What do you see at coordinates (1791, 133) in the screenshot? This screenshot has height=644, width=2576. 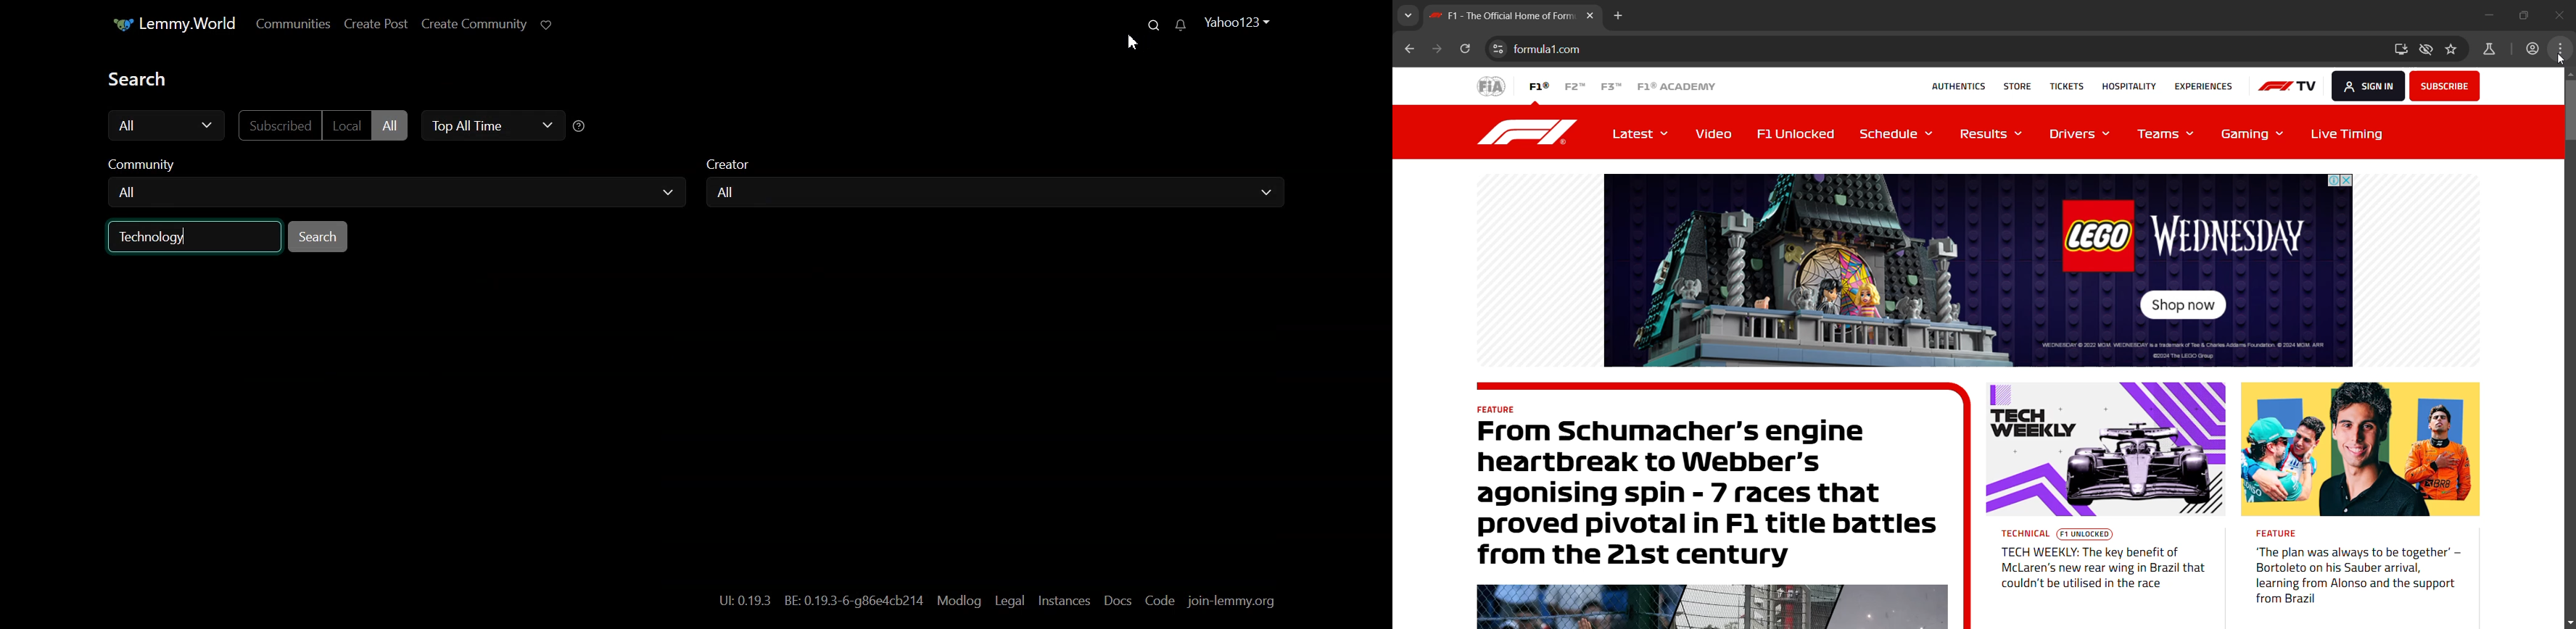 I see `F1 Unlocked` at bounding box center [1791, 133].